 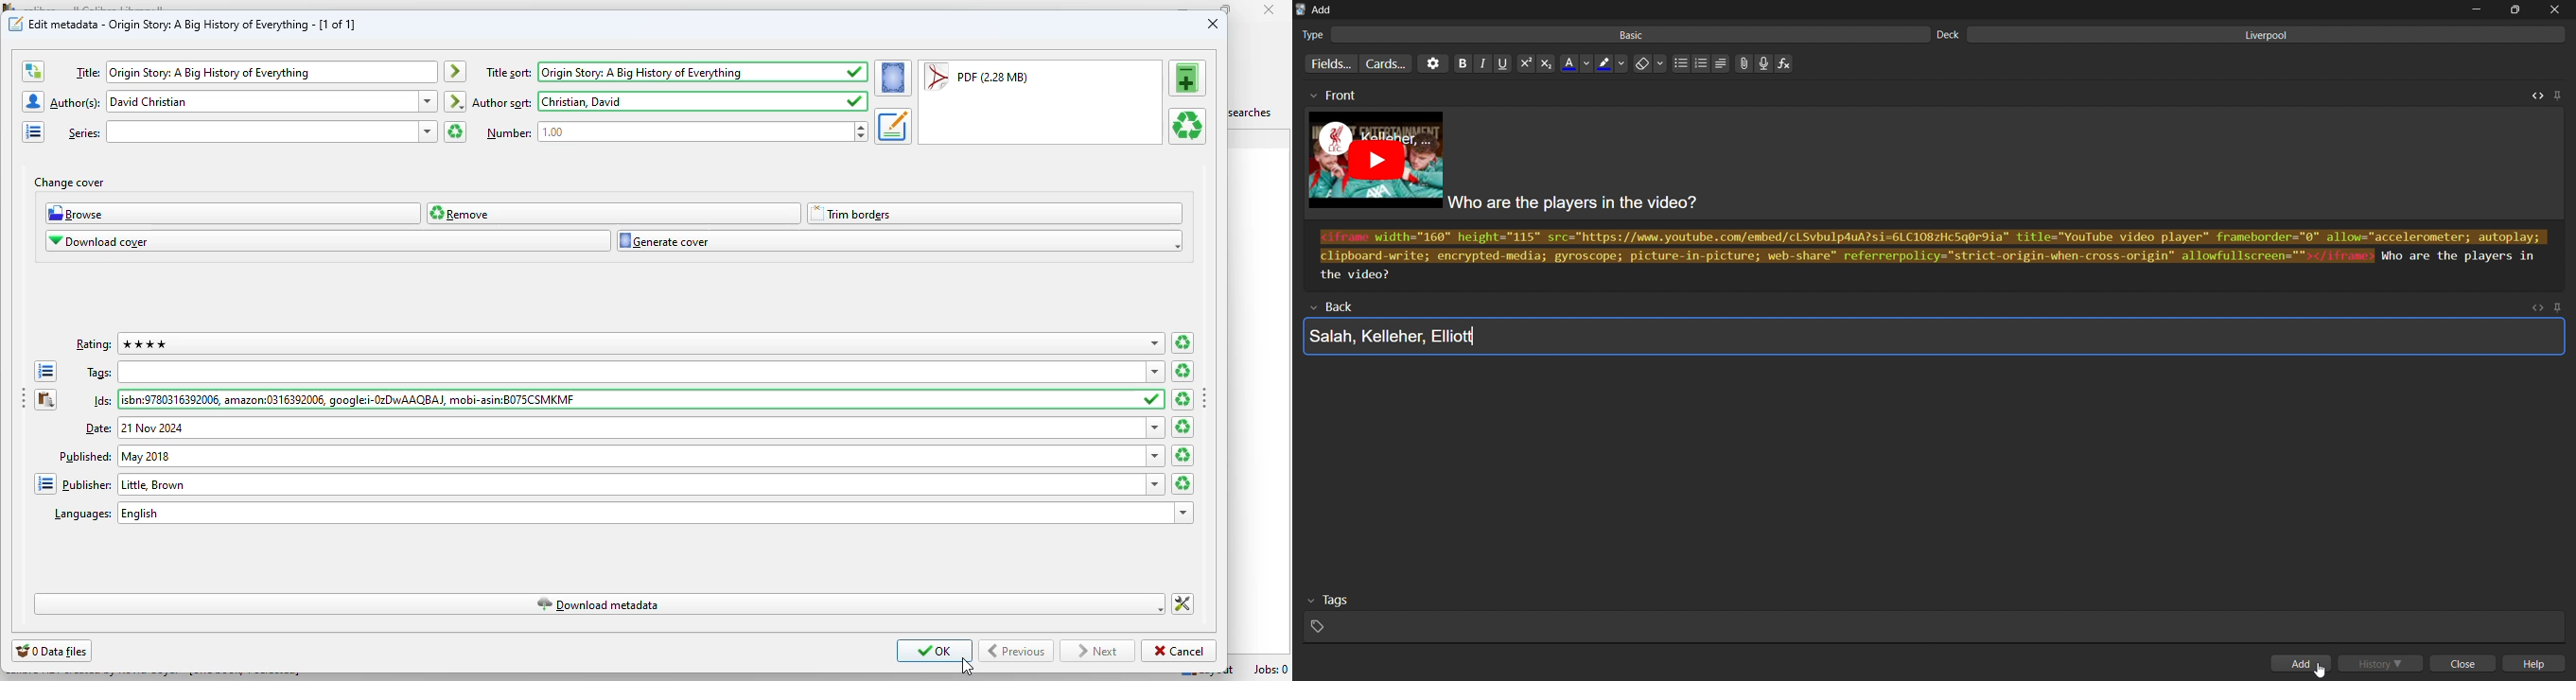 I want to click on pin, so click(x=2558, y=94).